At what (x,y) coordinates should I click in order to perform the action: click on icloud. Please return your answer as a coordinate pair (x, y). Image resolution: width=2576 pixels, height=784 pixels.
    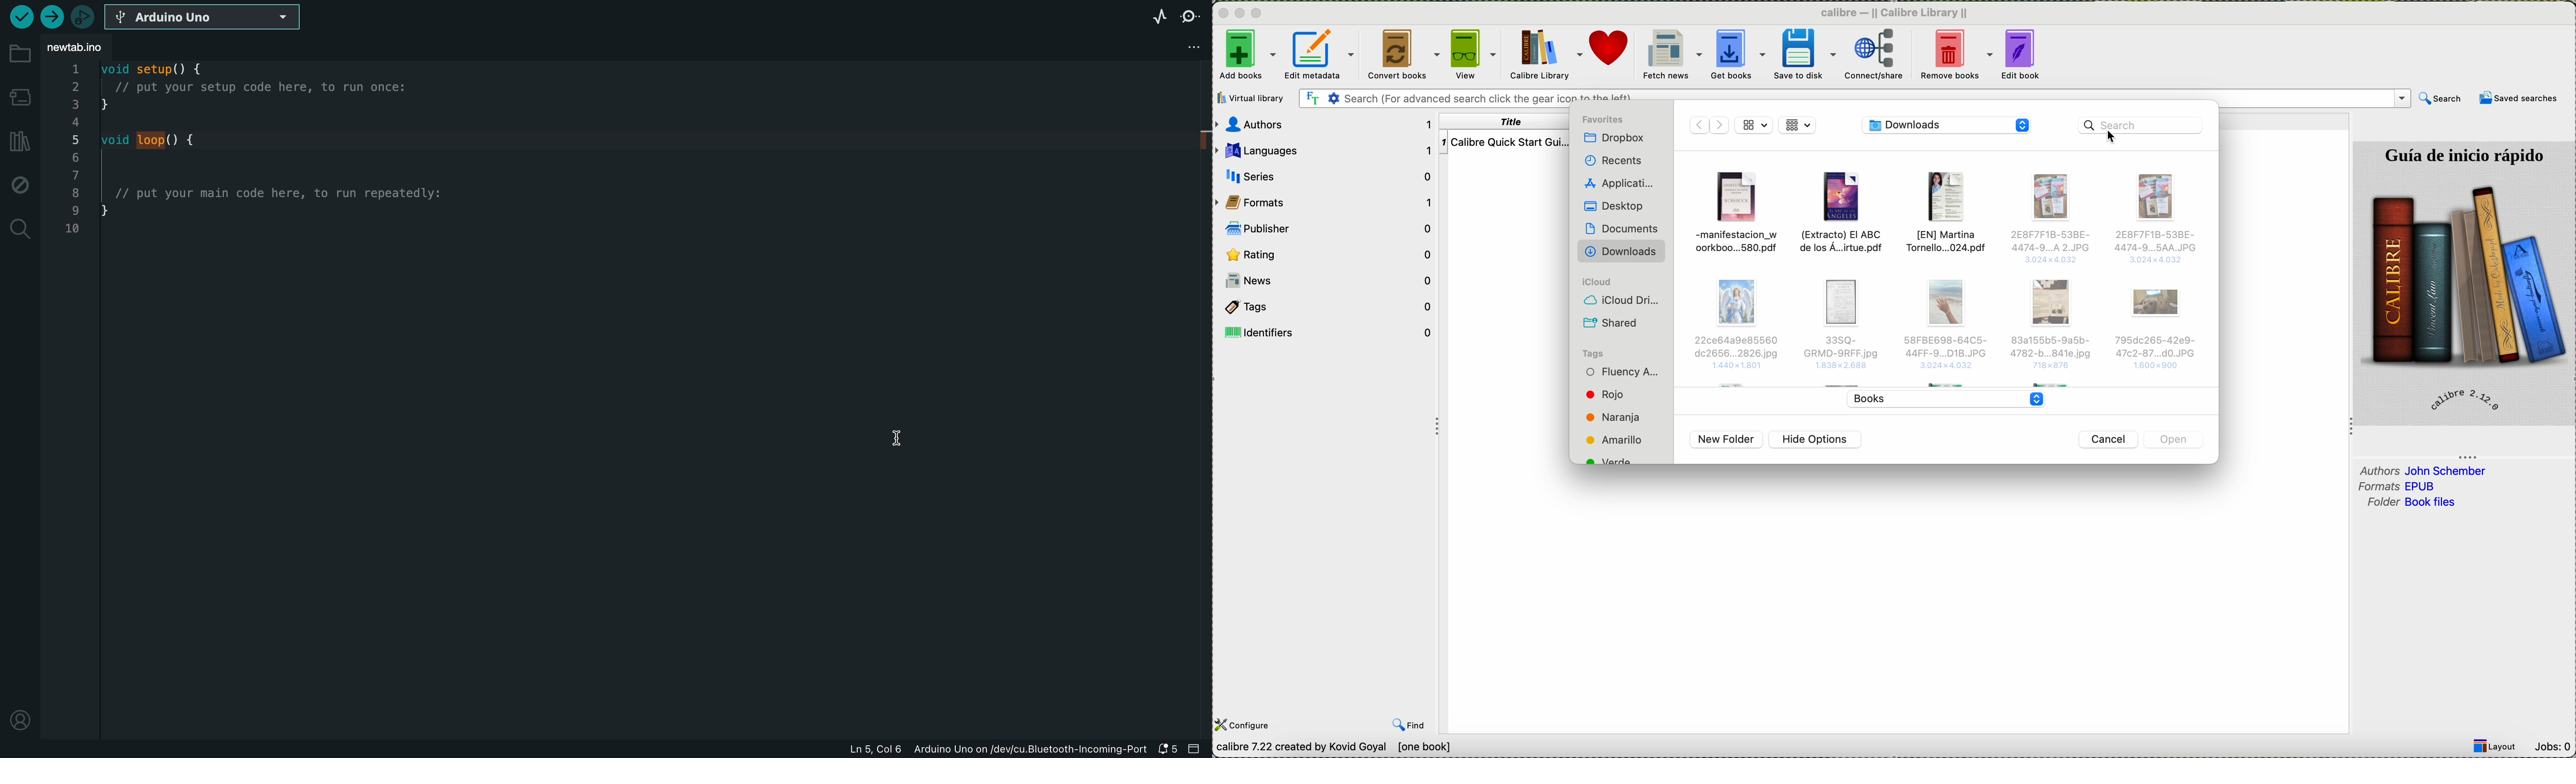
    Looking at the image, I should click on (1595, 280).